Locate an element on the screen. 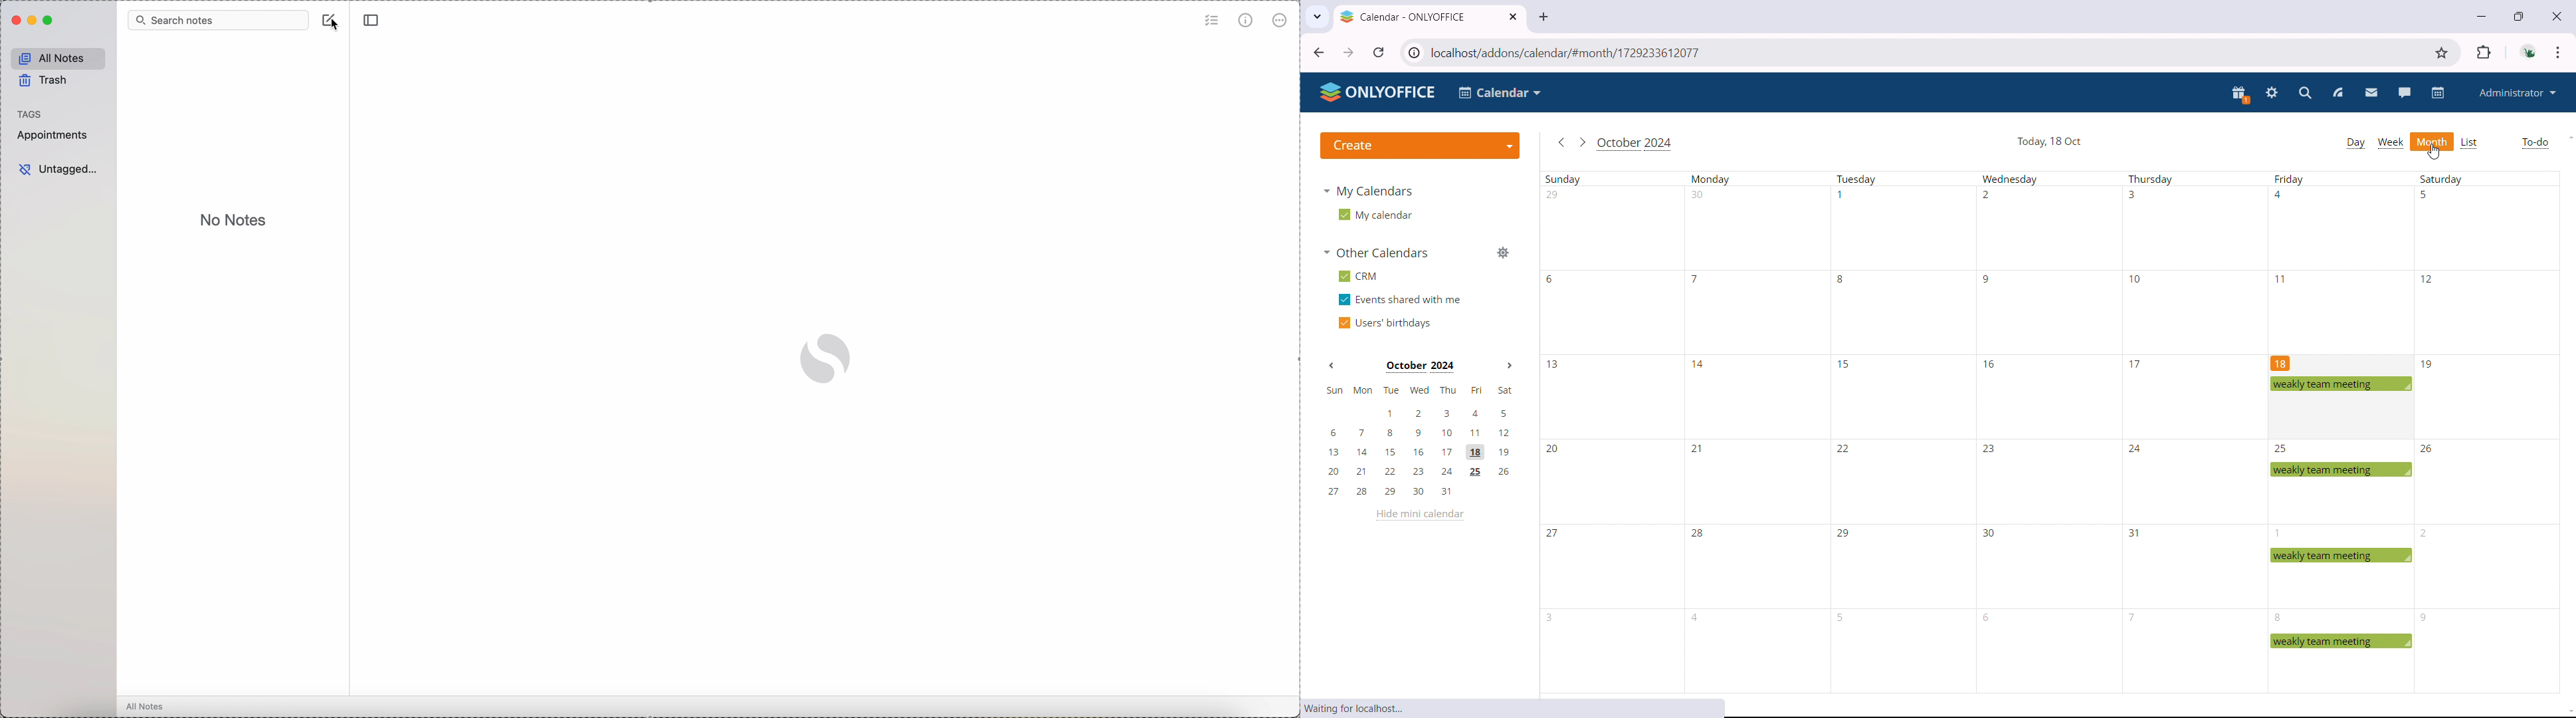 Image resolution: width=2576 pixels, height=728 pixels. search bar is located at coordinates (217, 21).